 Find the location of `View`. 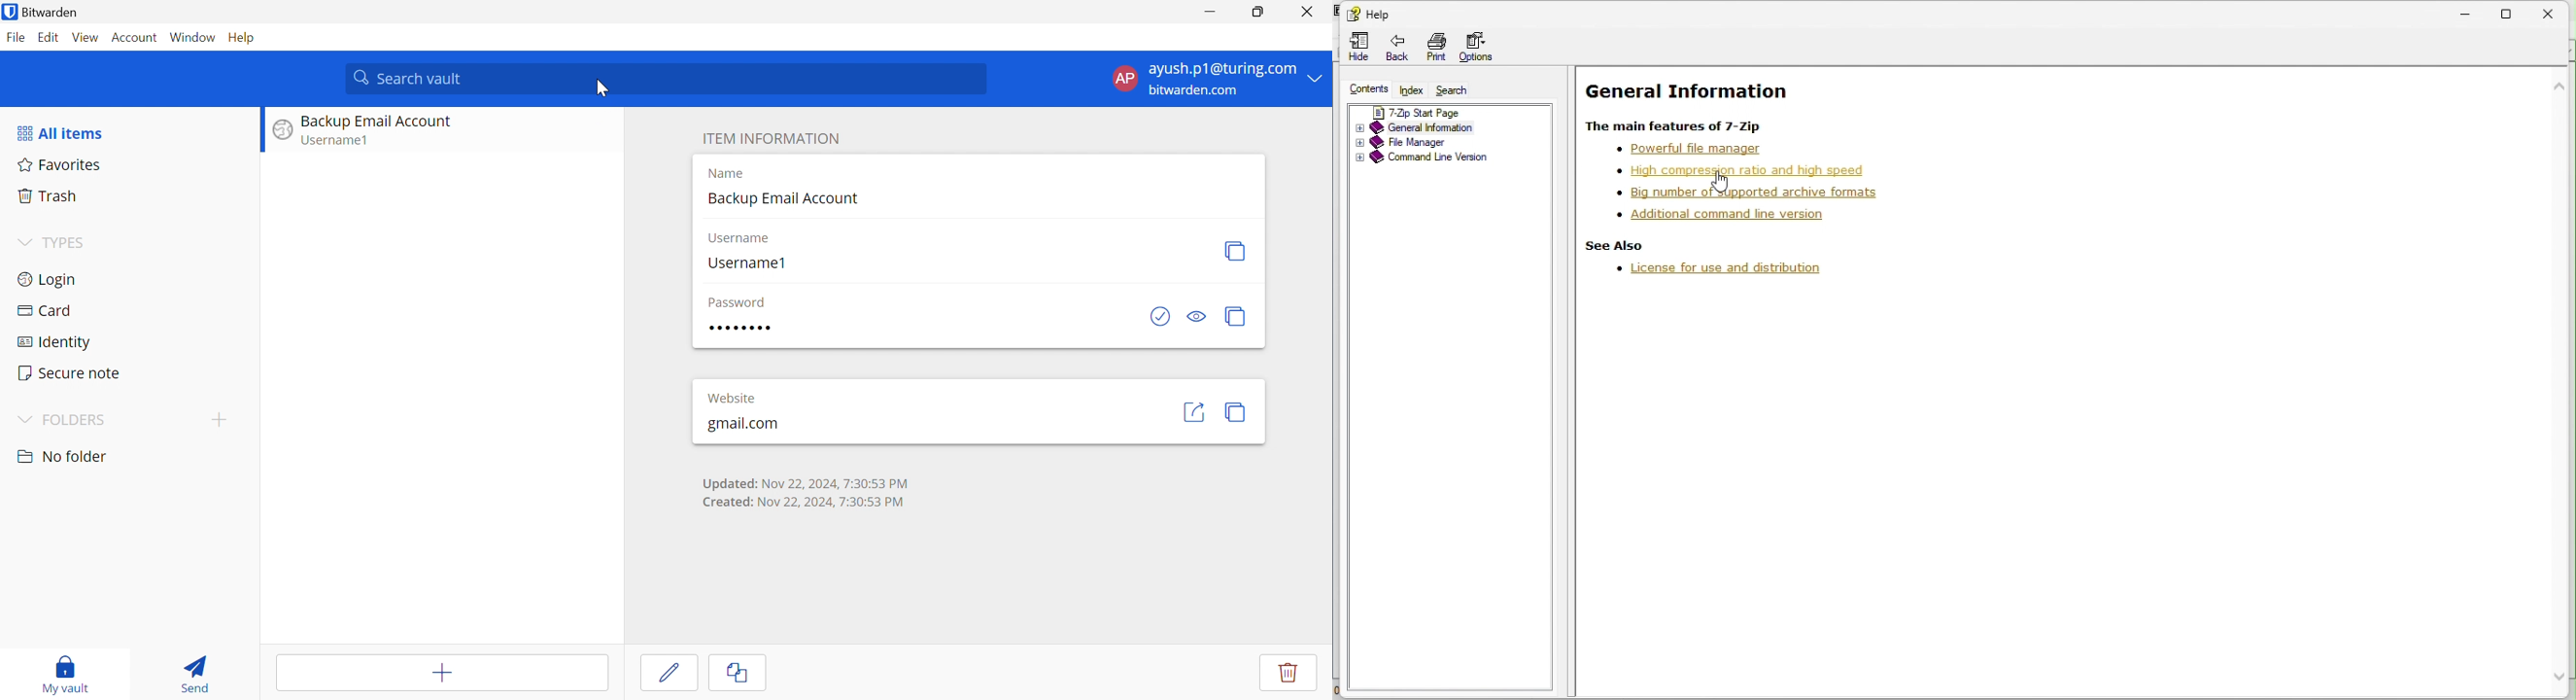

View is located at coordinates (86, 38).